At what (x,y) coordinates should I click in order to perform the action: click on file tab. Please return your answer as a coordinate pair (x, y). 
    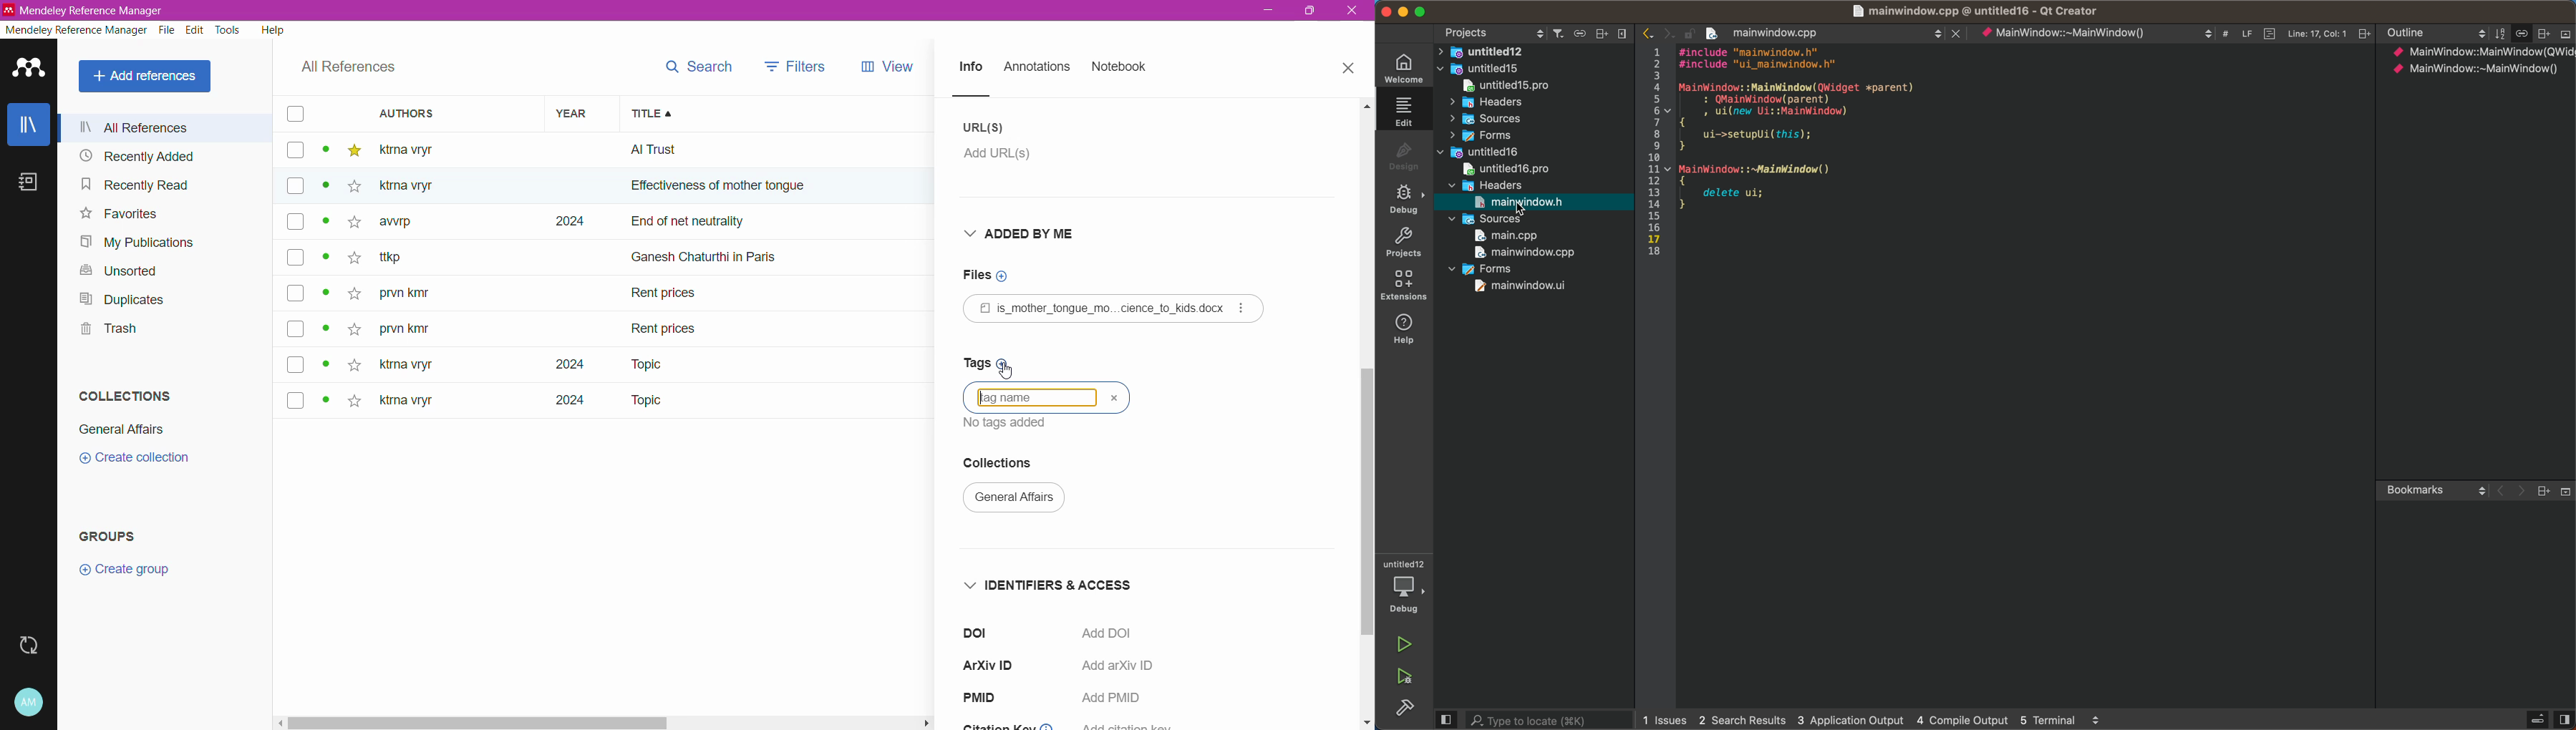
    Looking at the image, I should click on (1823, 31).